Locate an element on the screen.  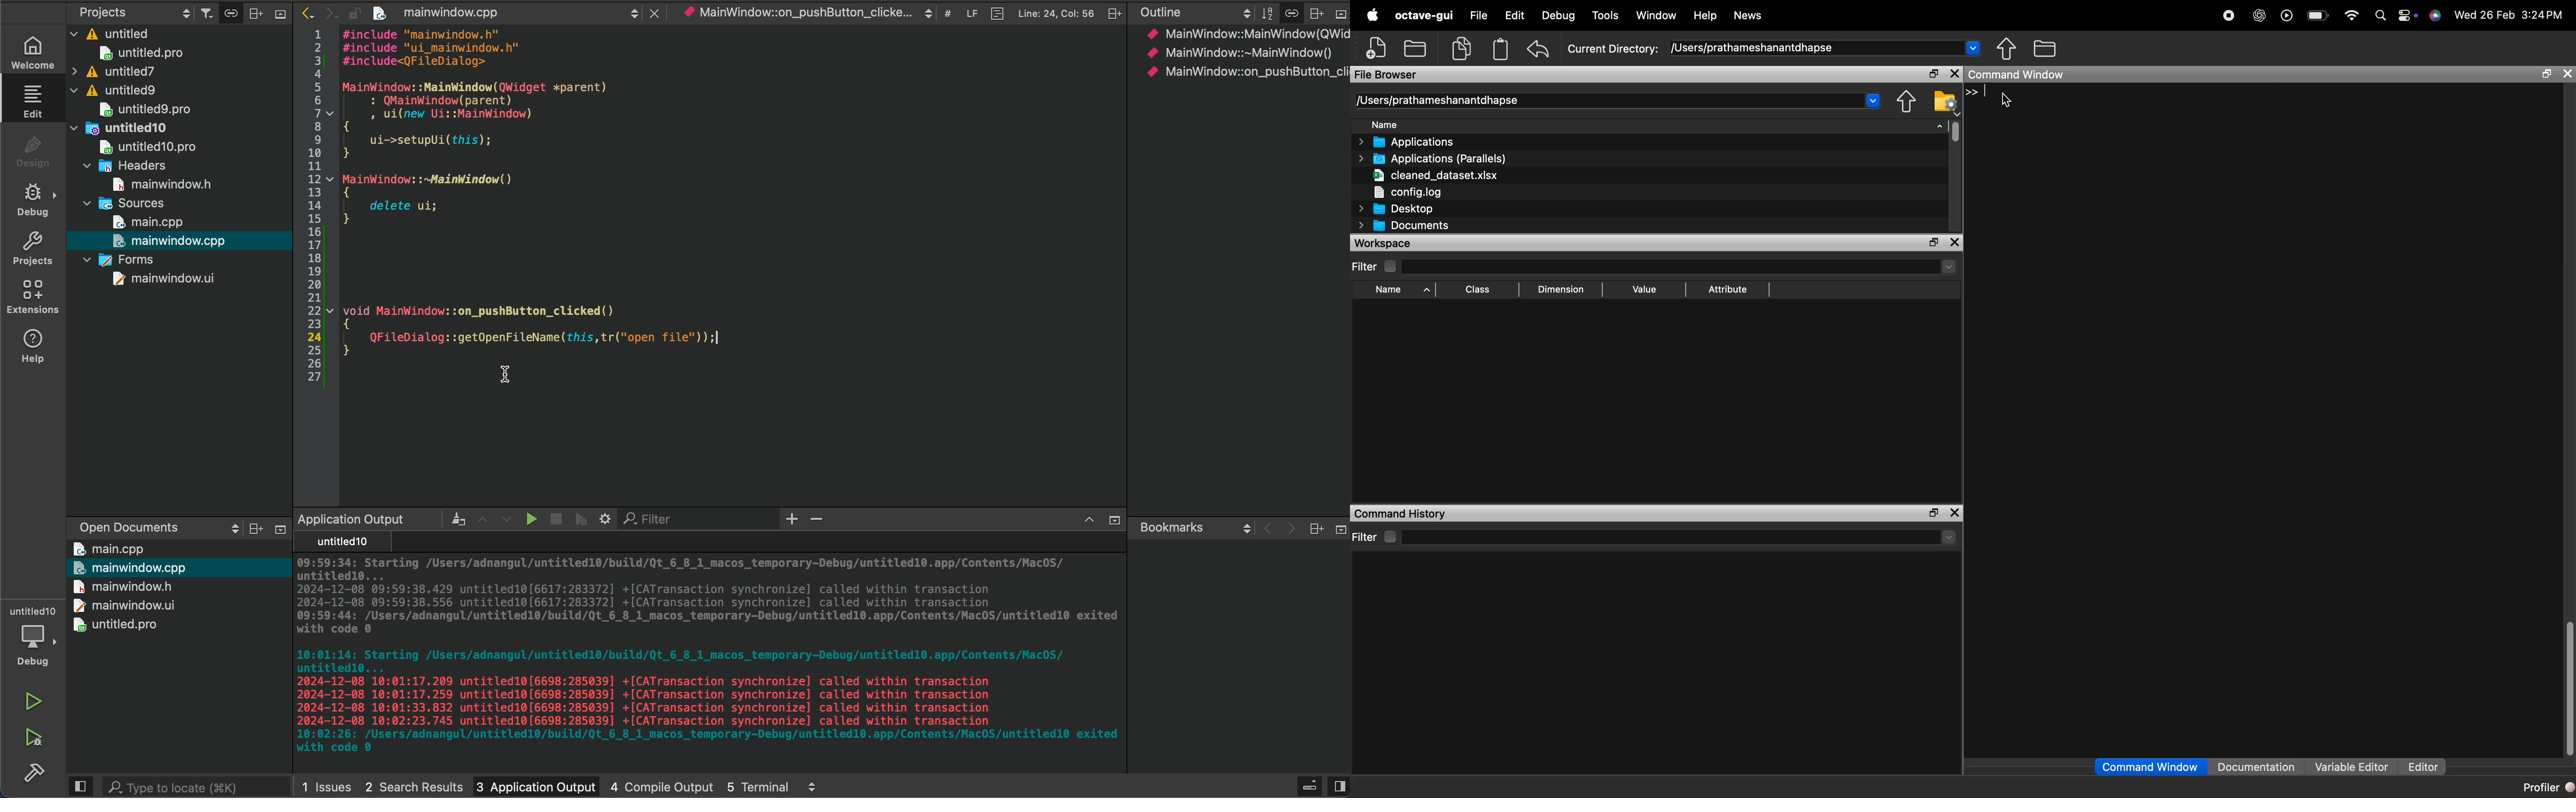
untitled.pro is located at coordinates (116, 626).